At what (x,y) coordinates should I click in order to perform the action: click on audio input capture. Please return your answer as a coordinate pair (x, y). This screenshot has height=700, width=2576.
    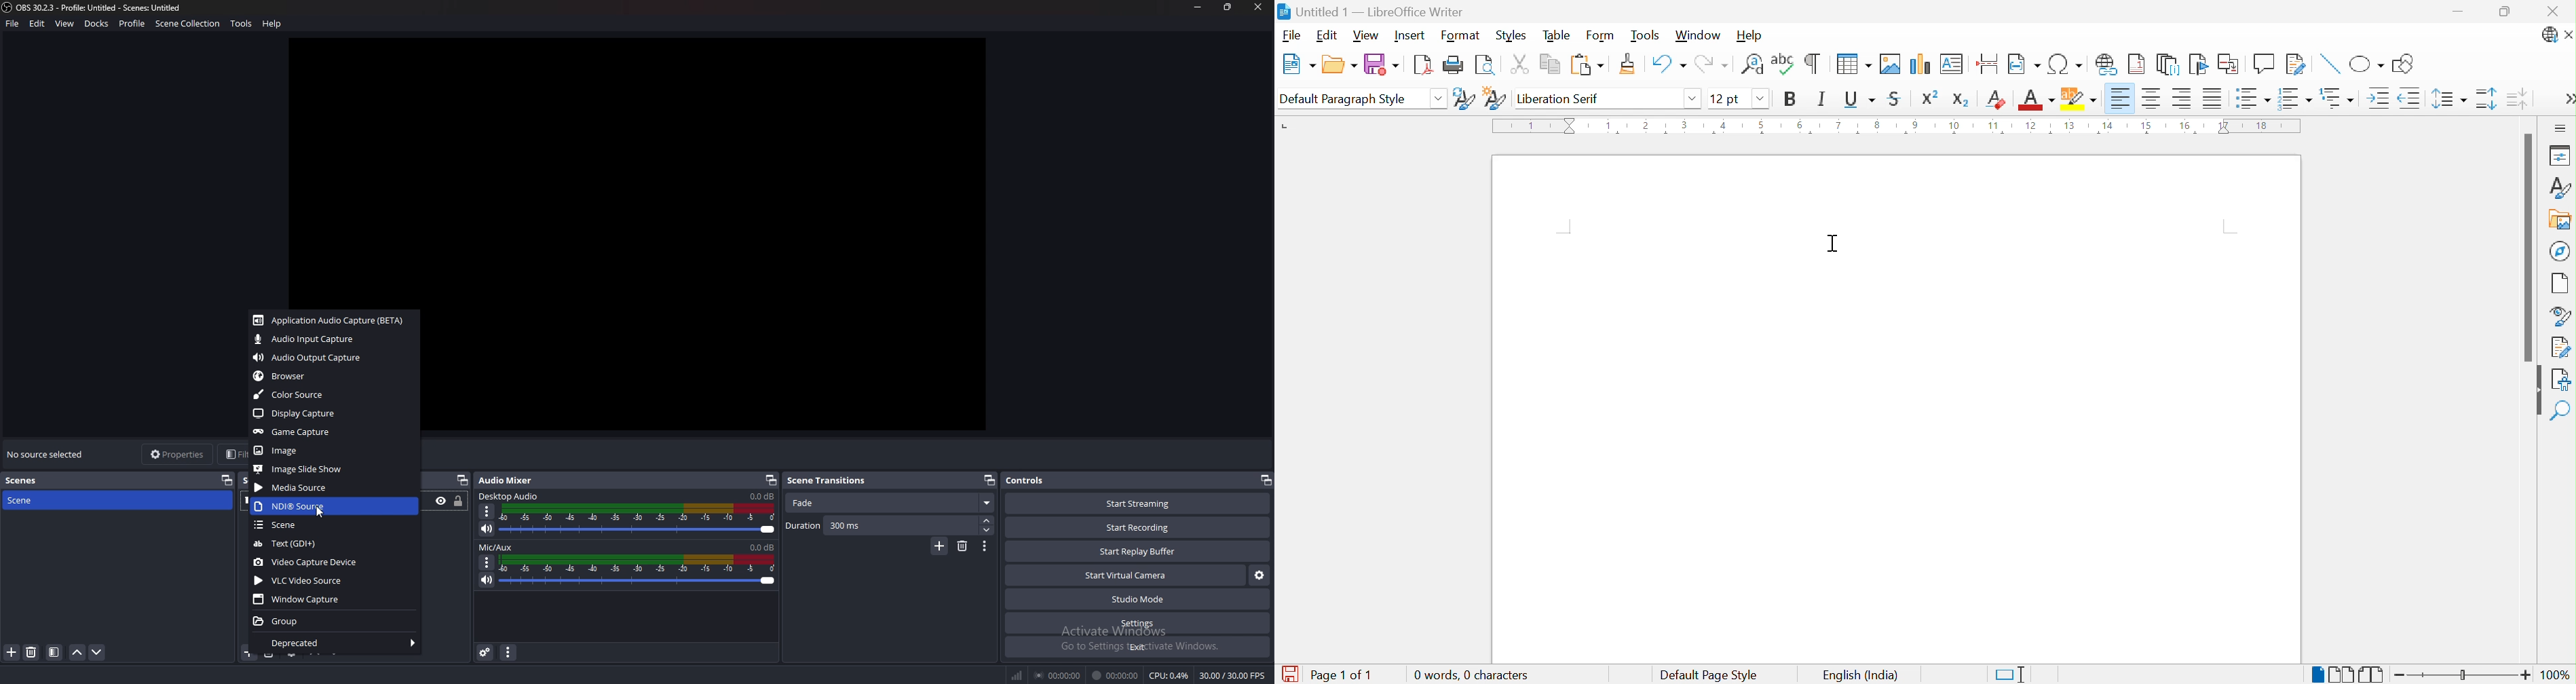
    Looking at the image, I should click on (332, 339).